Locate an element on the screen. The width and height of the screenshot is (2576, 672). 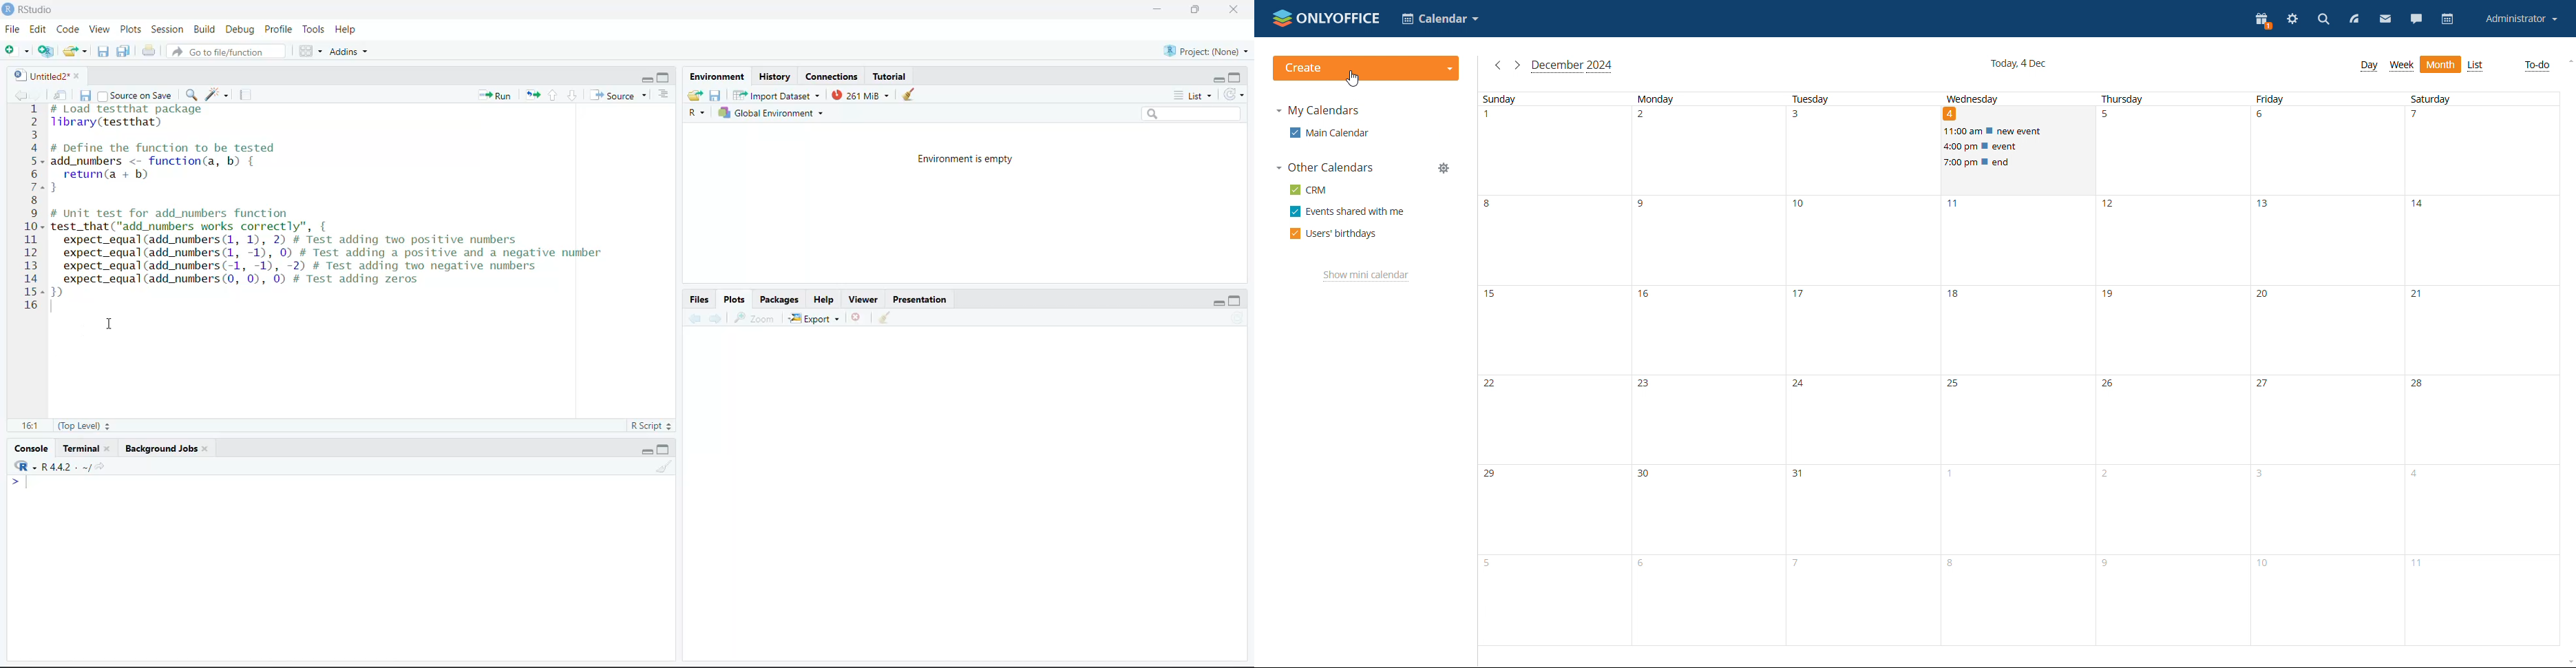
Viewer is located at coordinates (862, 300).